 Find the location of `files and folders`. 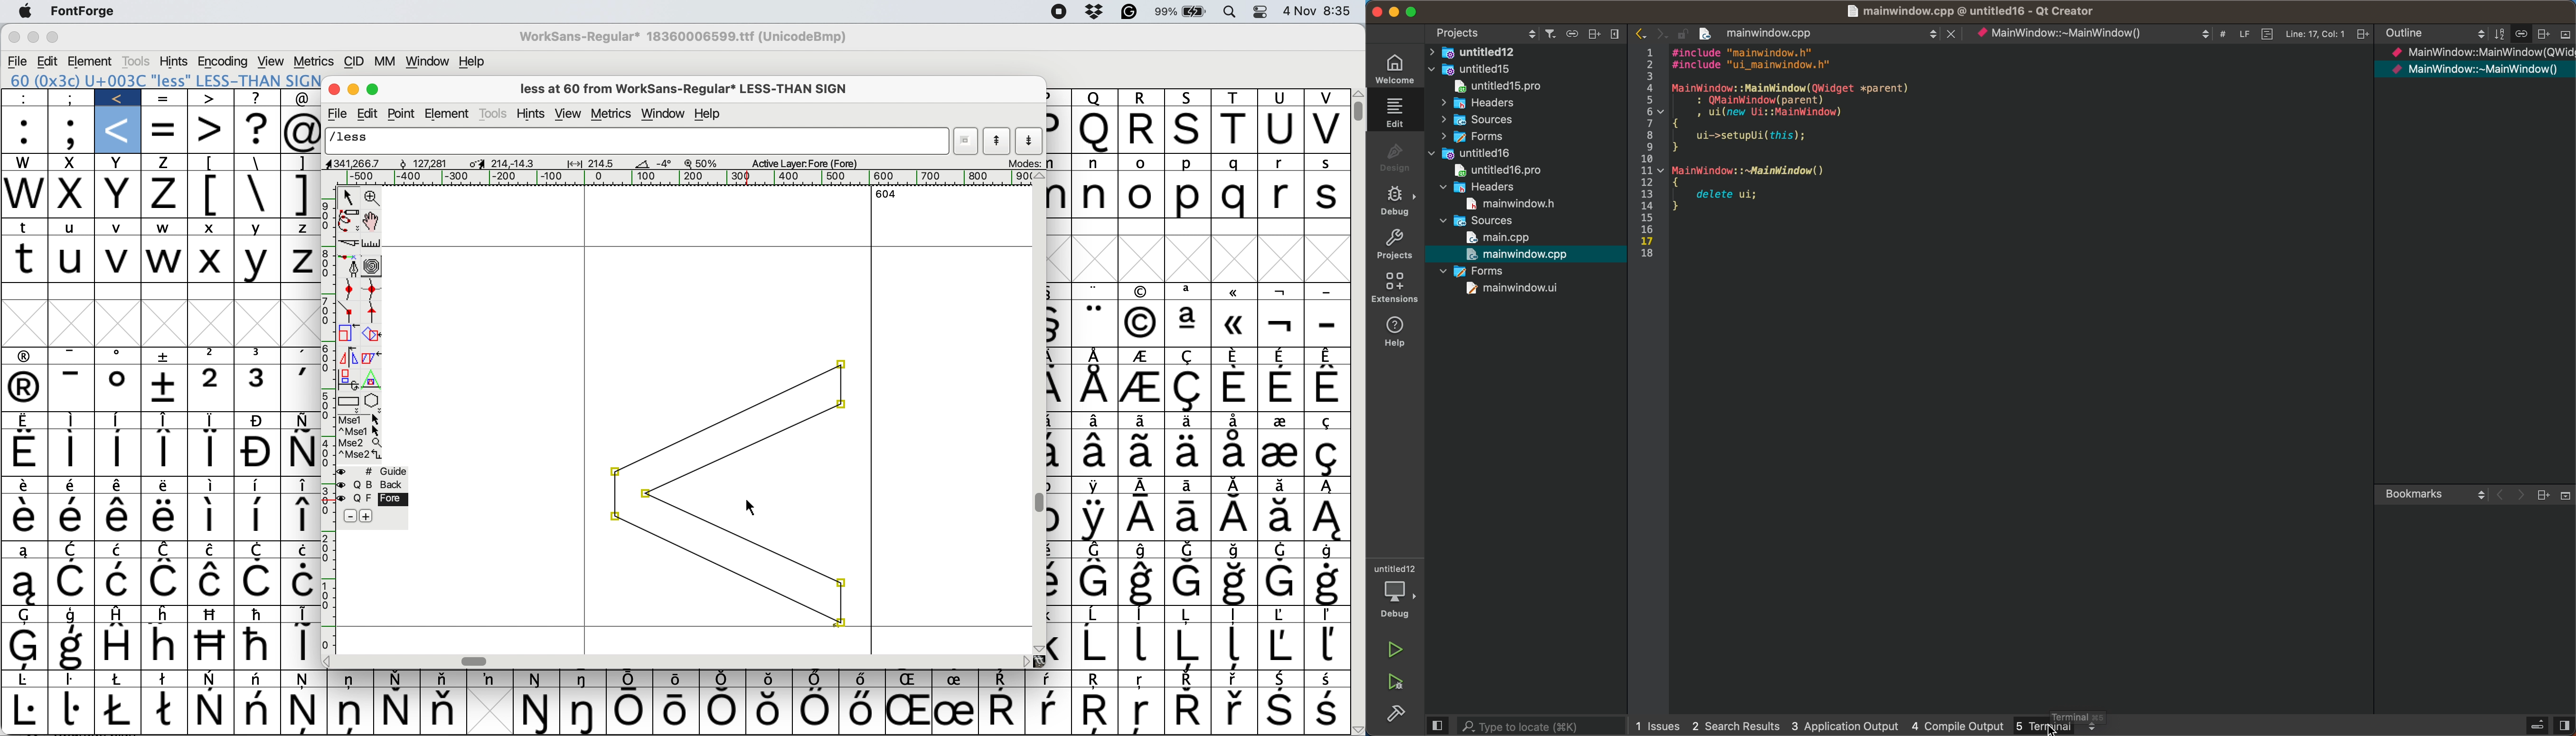

files and folders is located at coordinates (1529, 52).